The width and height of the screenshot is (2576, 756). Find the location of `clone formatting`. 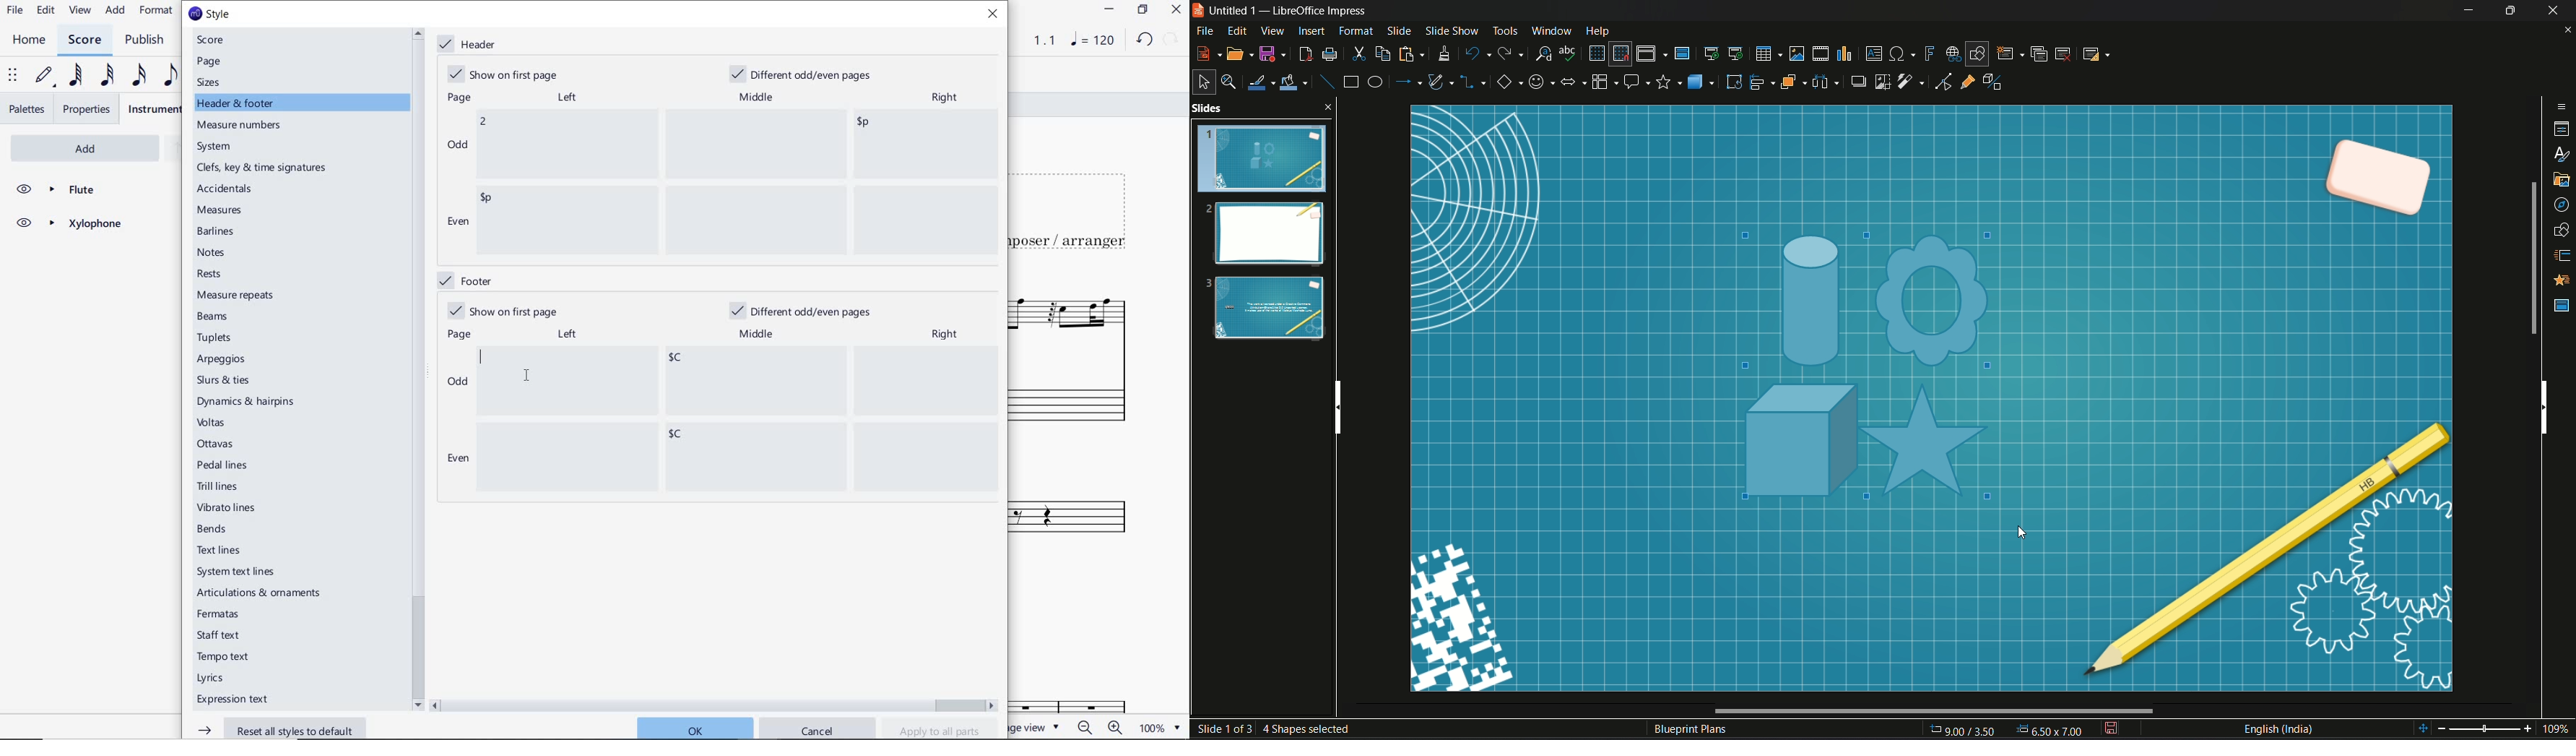

clone formatting is located at coordinates (1444, 53).